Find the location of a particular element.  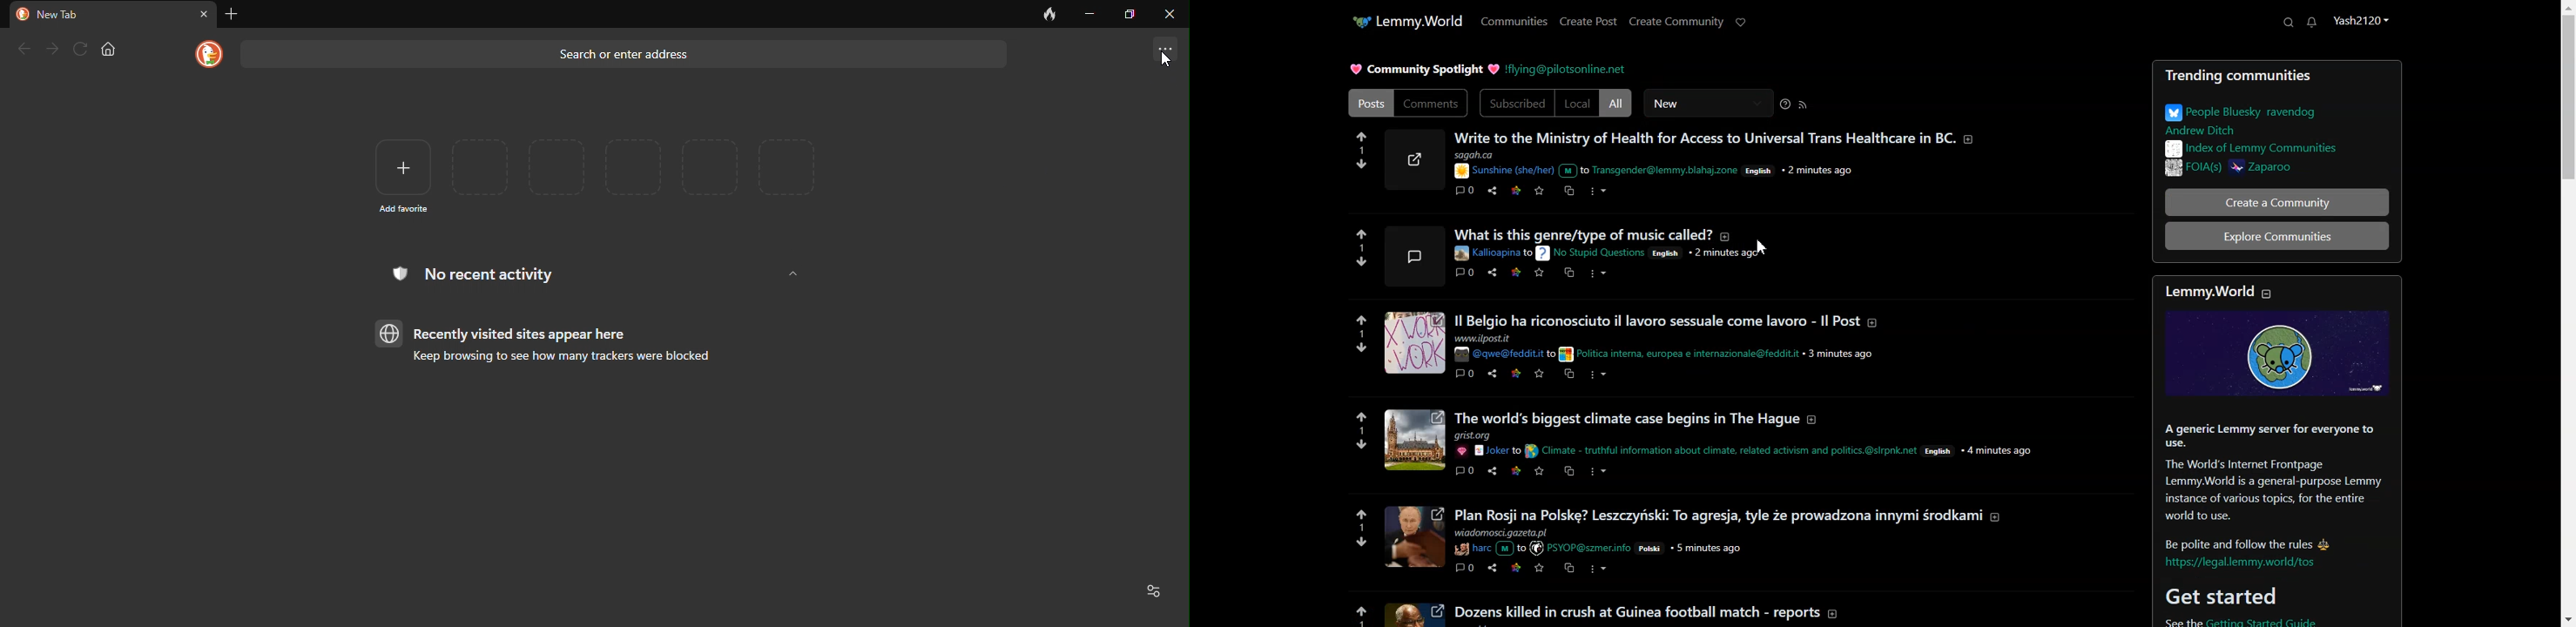

1 is located at coordinates (1360, 529).